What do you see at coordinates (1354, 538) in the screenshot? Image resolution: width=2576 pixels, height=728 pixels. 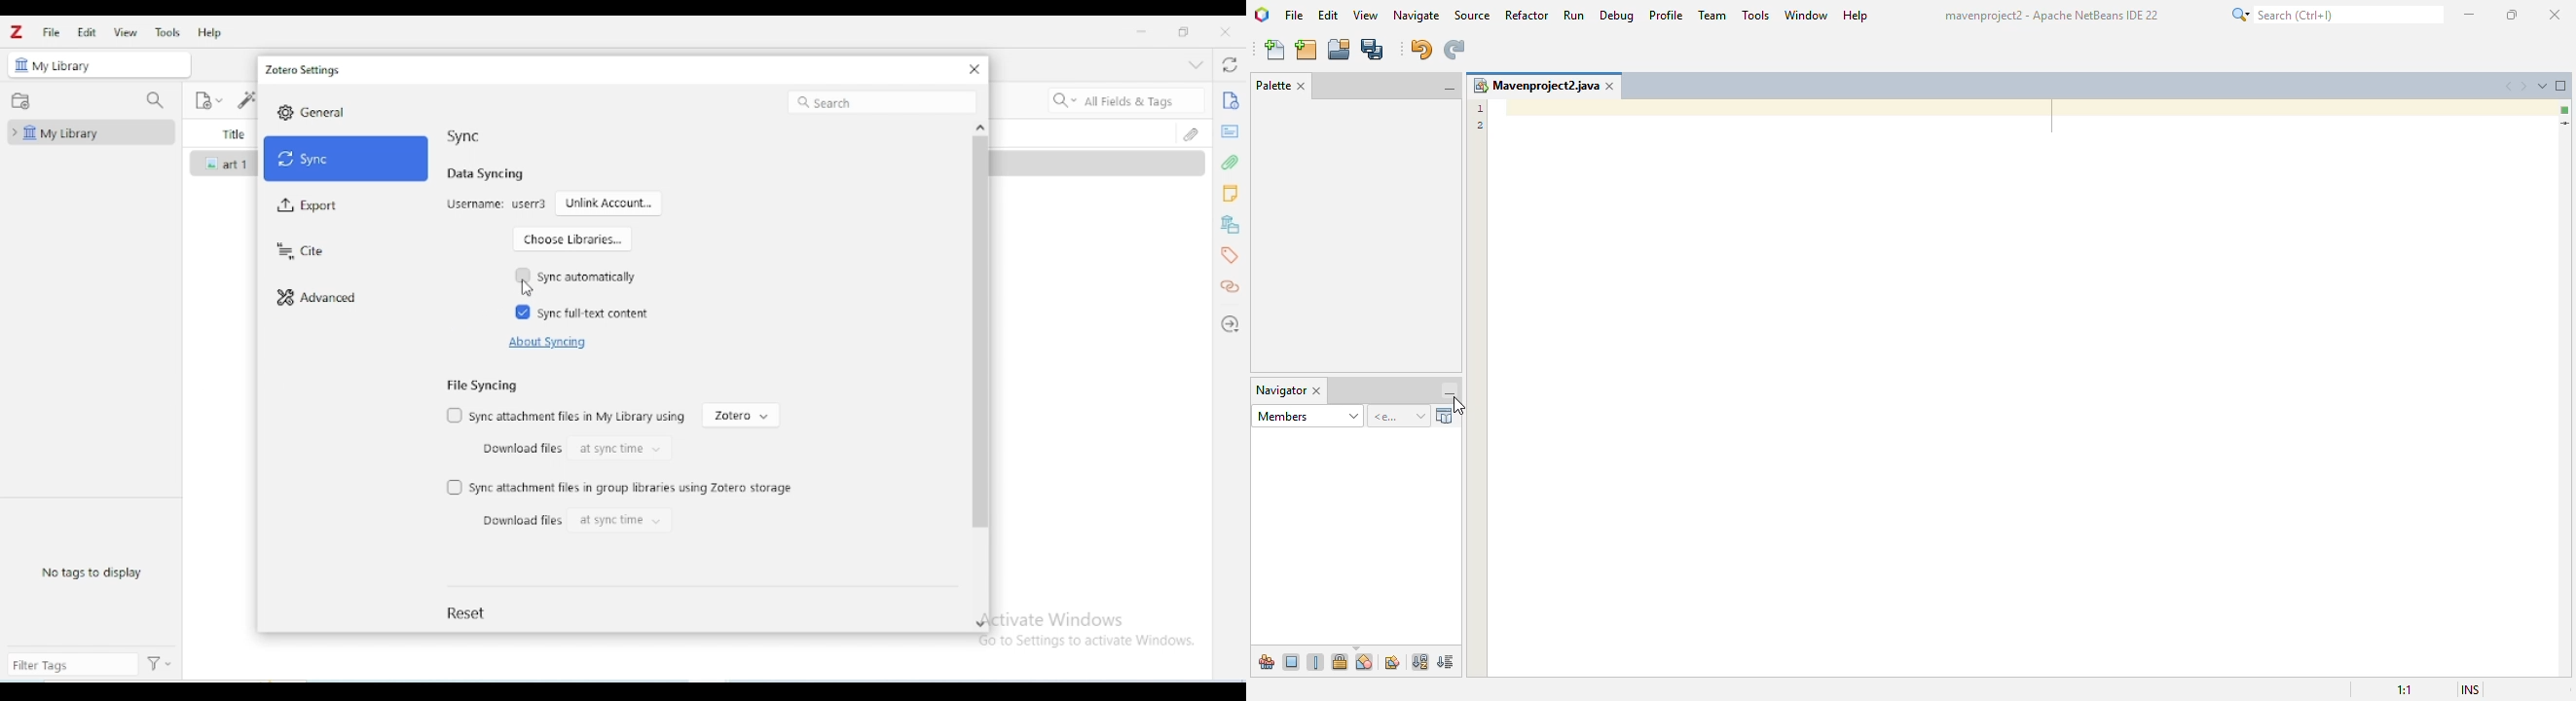 I see `navigator window` at bounding box center [1354, 538].